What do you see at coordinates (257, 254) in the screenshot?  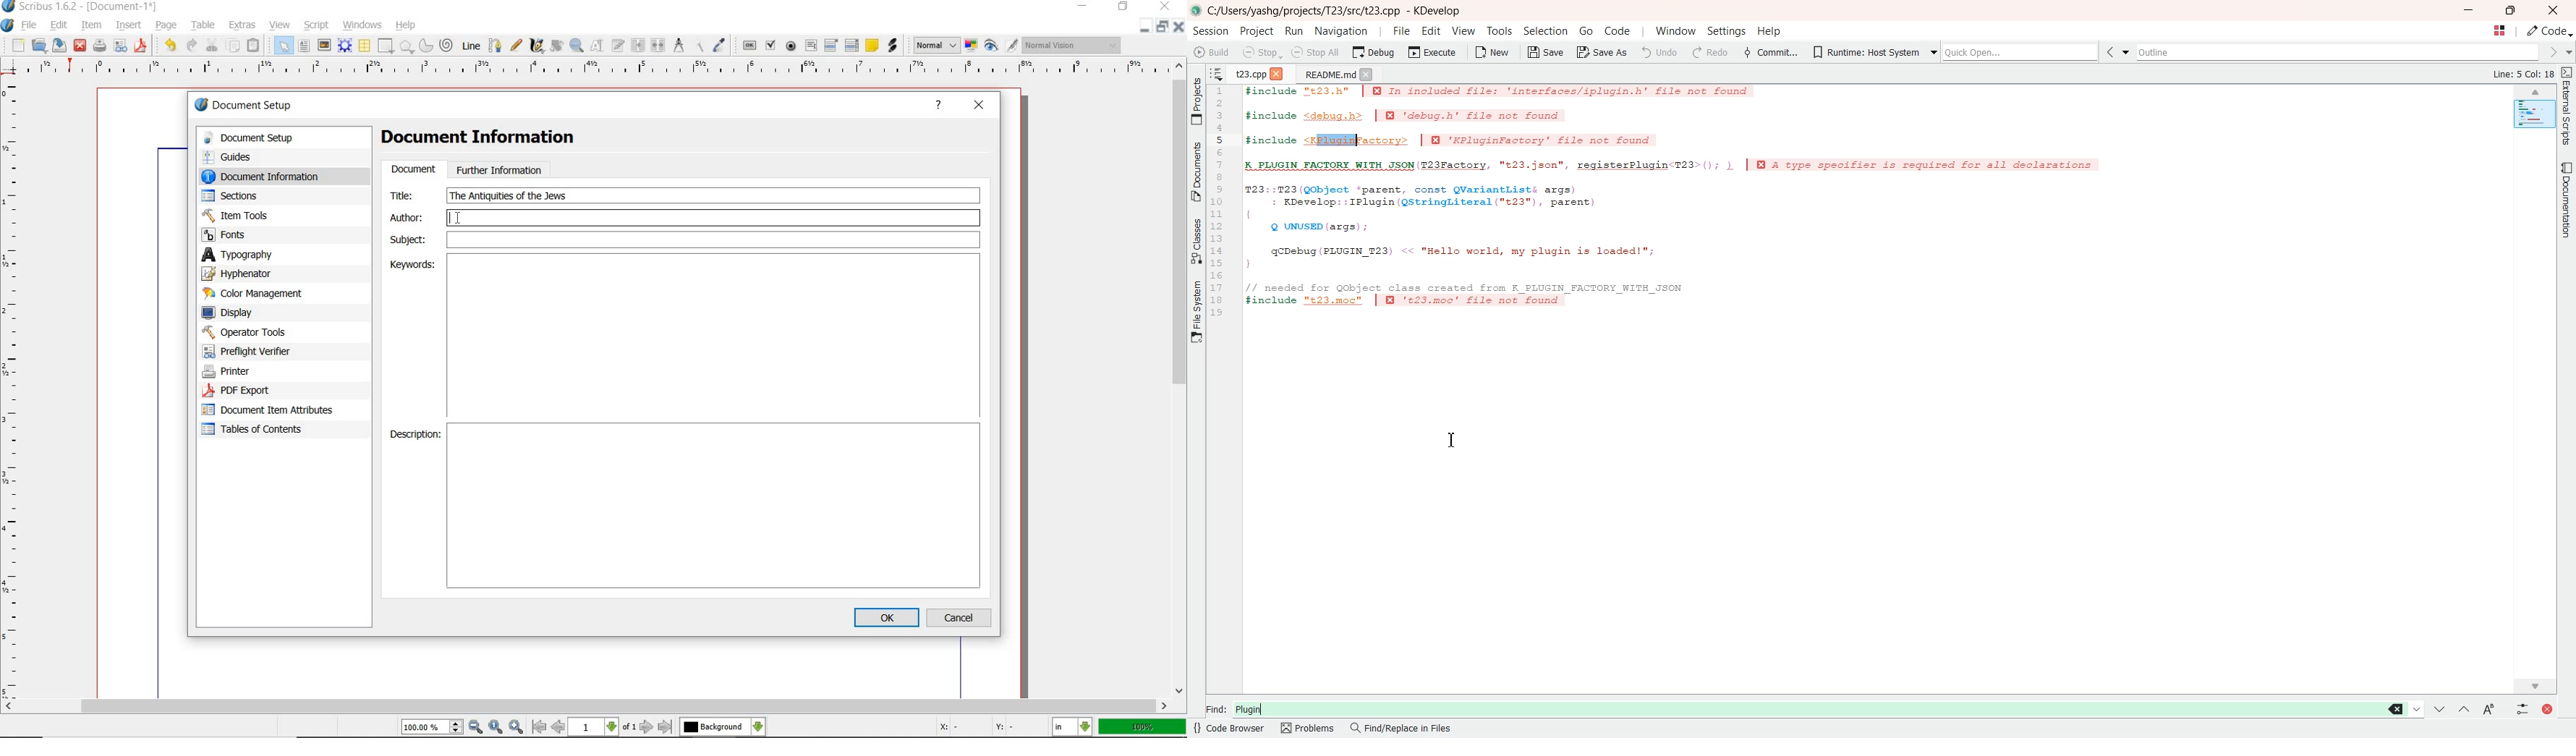 I see `typography` at bounding box center [257, 254].